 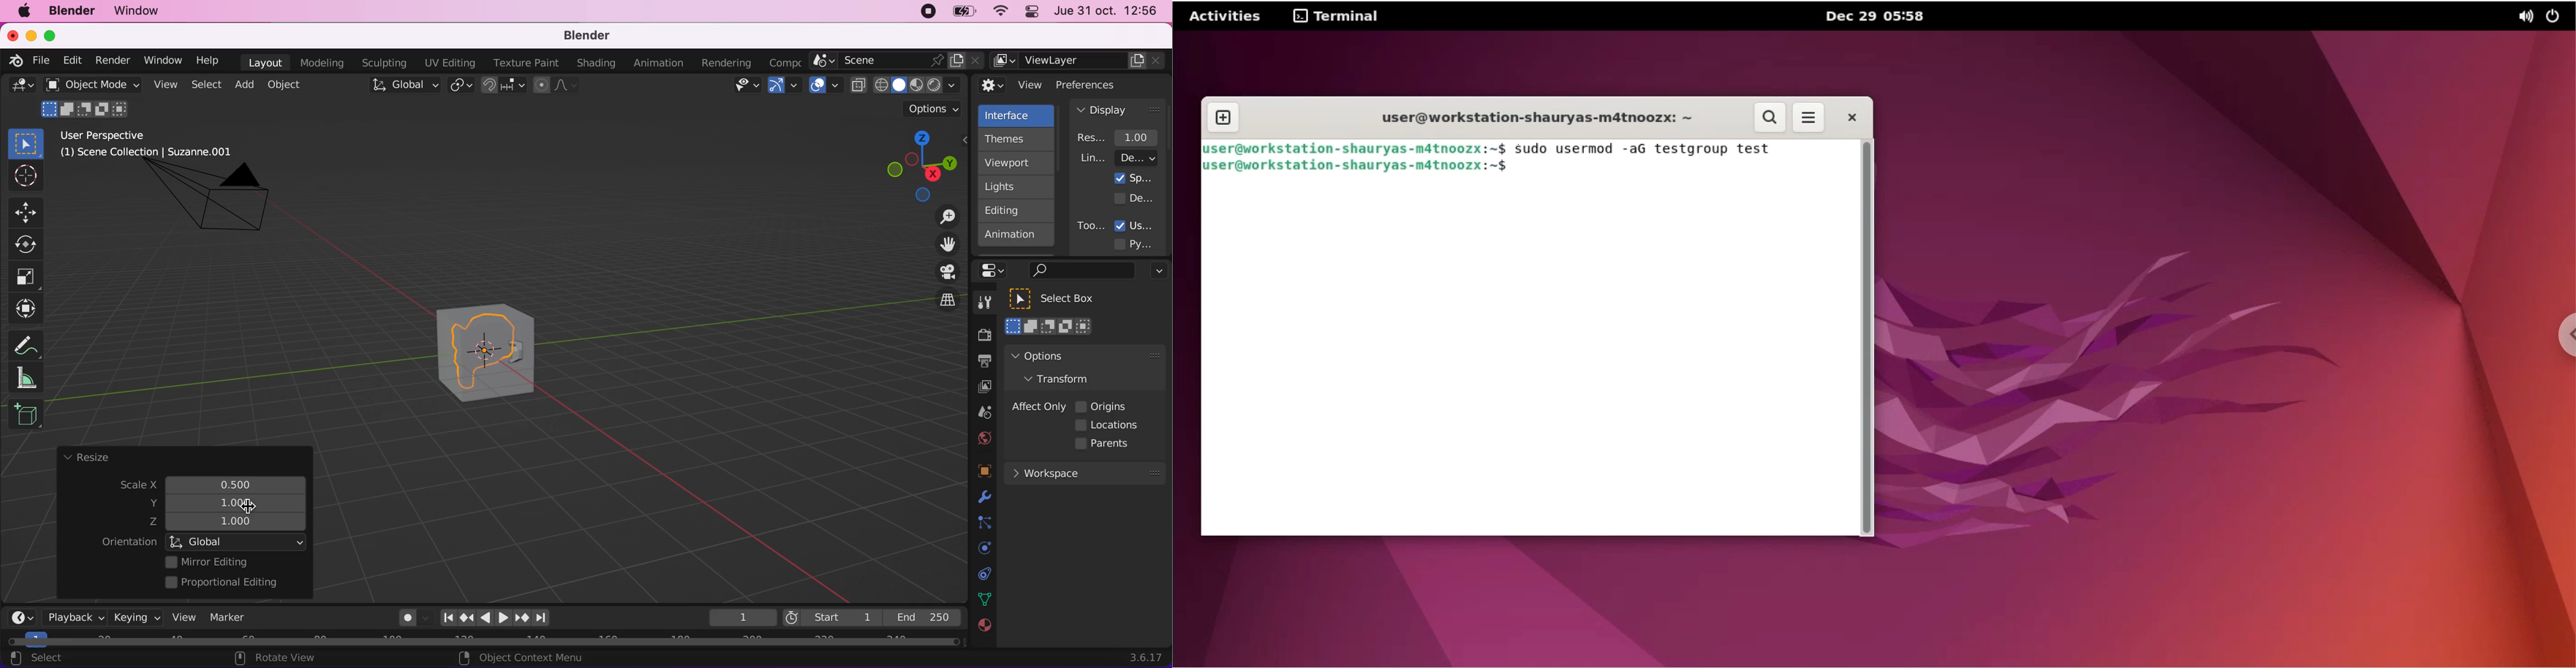 What do you see at coordinates (1135, 198) in the screenshot?
I see `developer extras` at bounding box center [1135, 198].